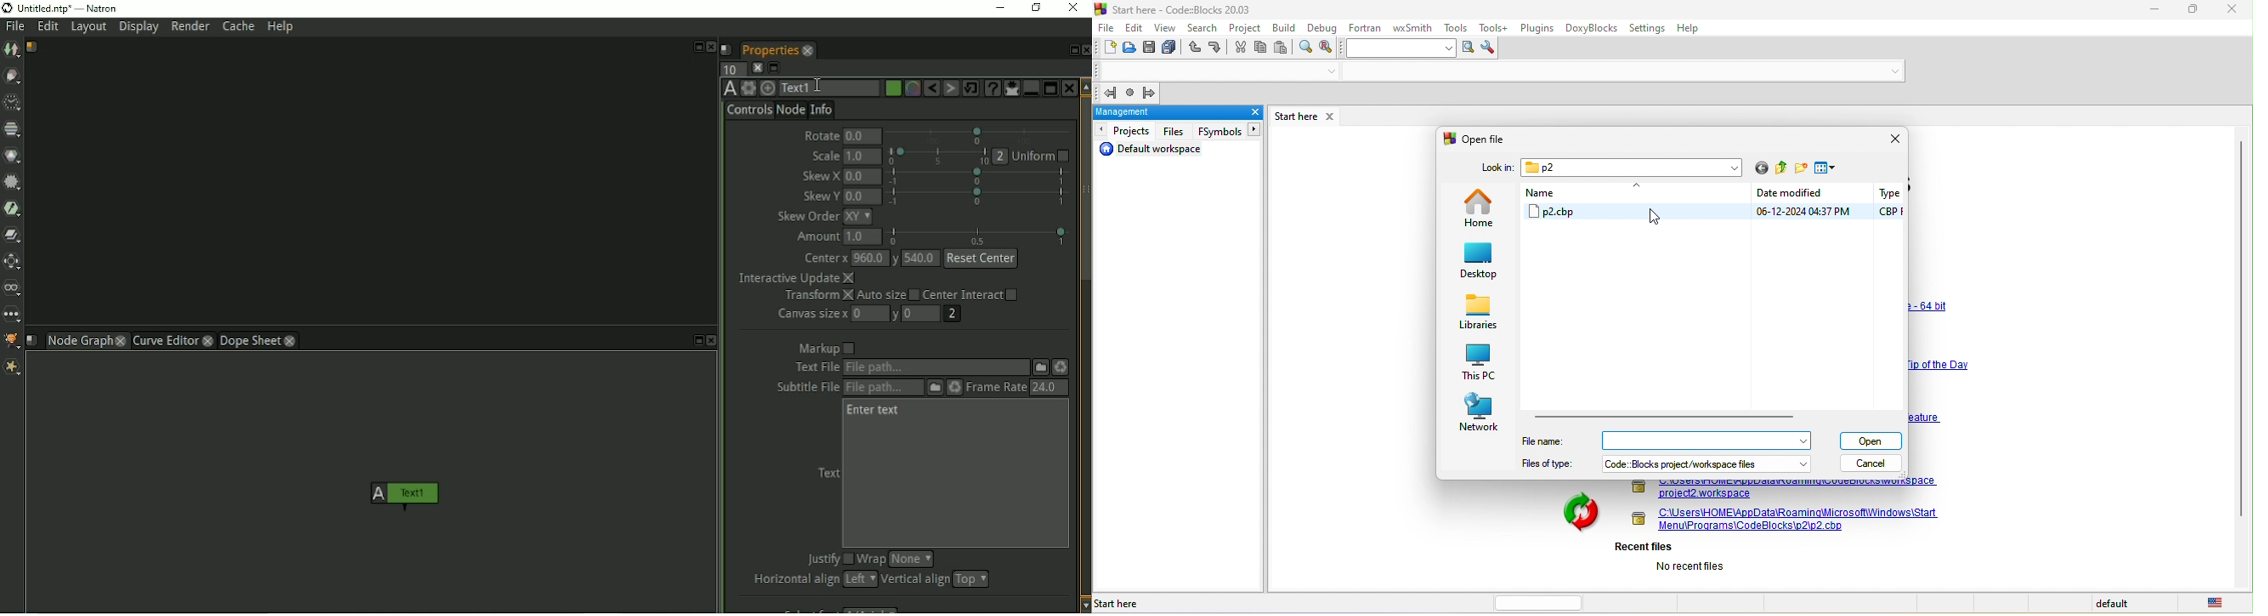 Image resolution: width=2268 pixels, height=616 pixels. What do you see at coordinates (1402, 48) in the screenshot?
I see `search text box` at bounding box center [1402, 48].